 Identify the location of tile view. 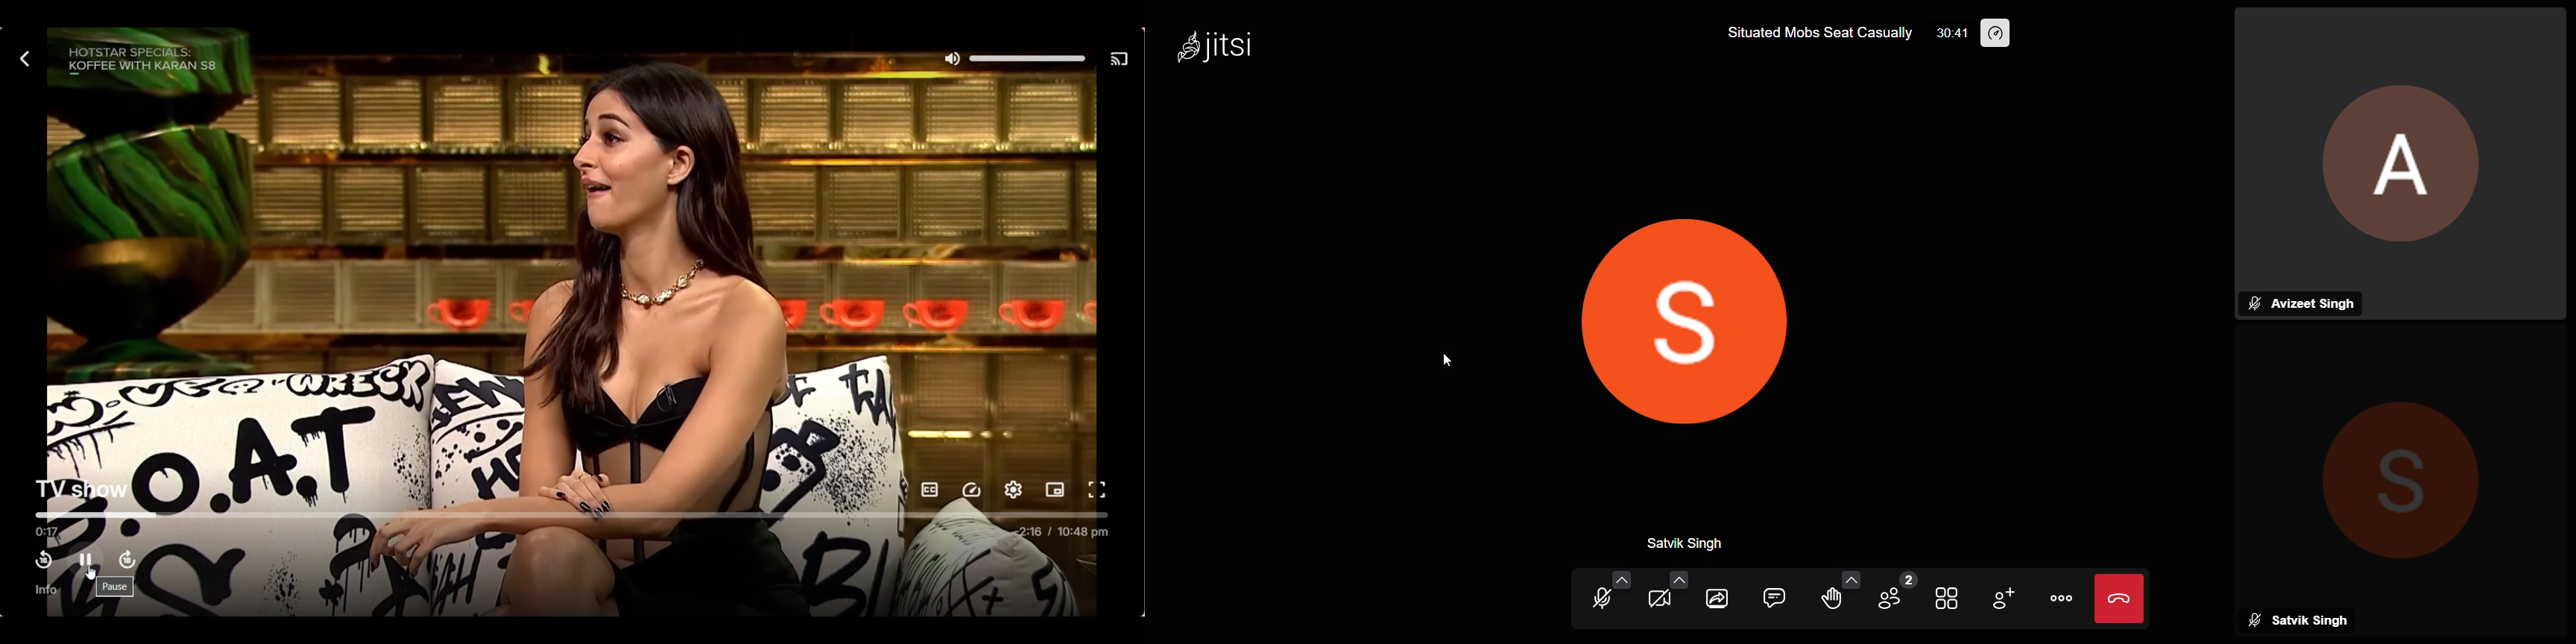
(1945, 600).